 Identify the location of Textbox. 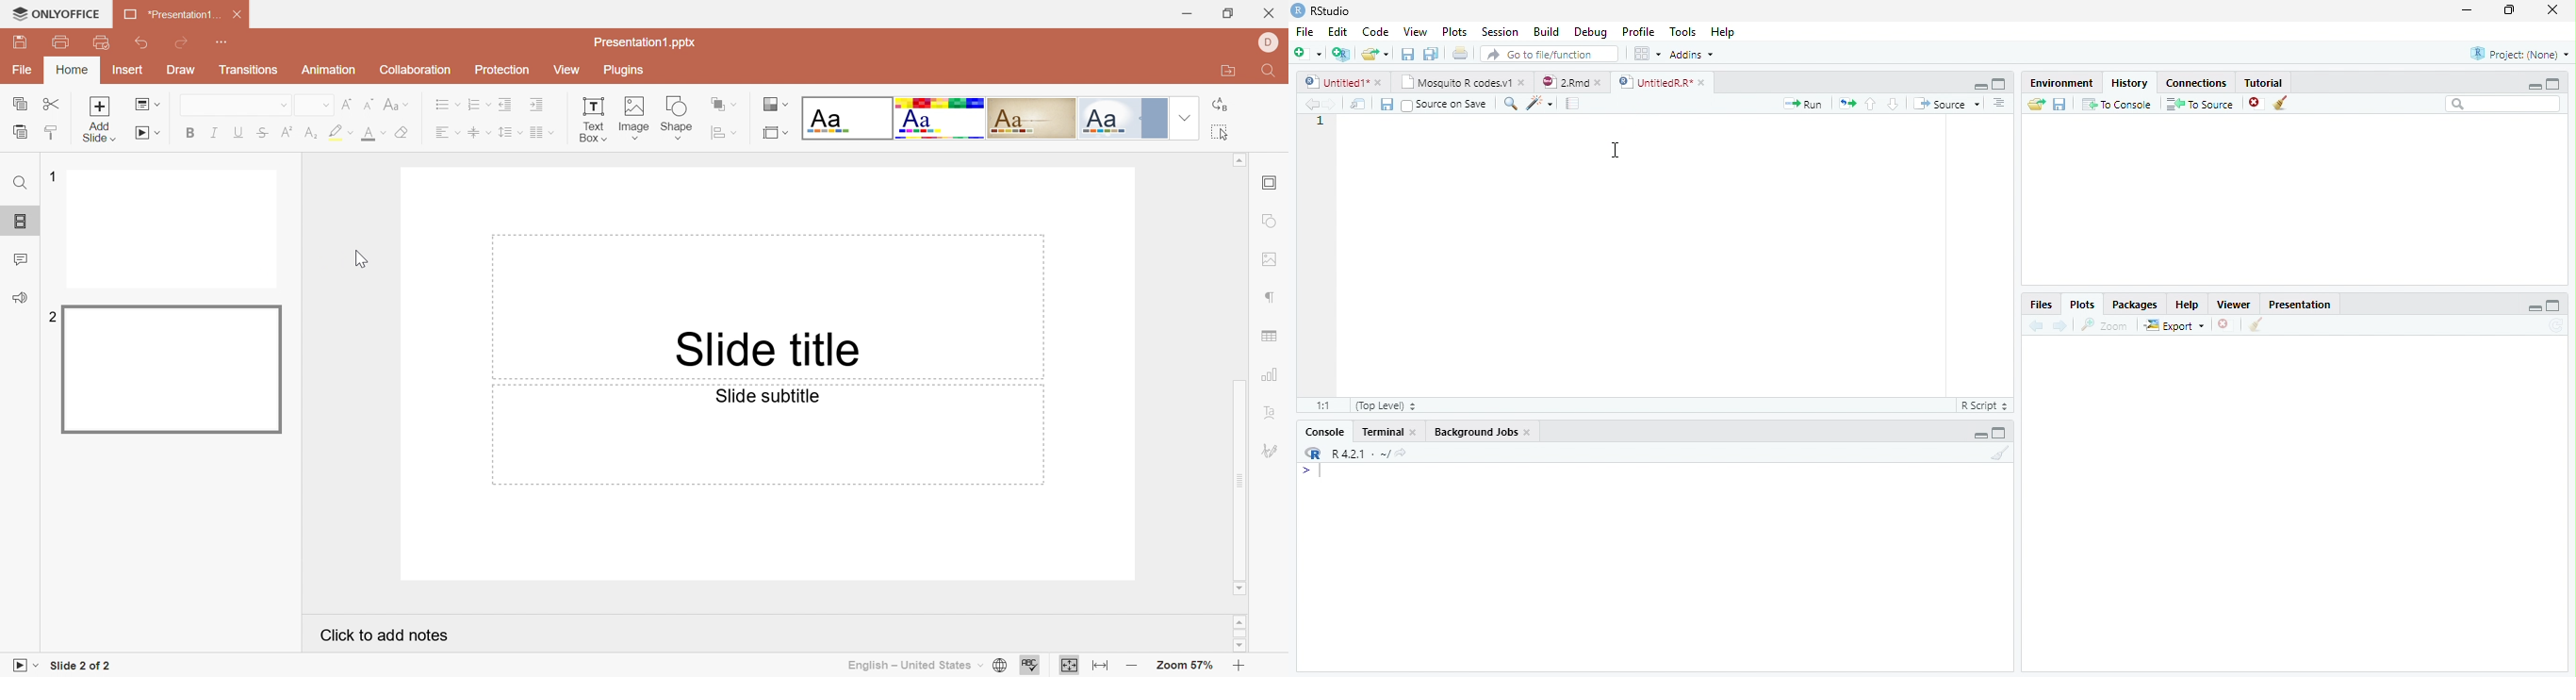
(594, 120).